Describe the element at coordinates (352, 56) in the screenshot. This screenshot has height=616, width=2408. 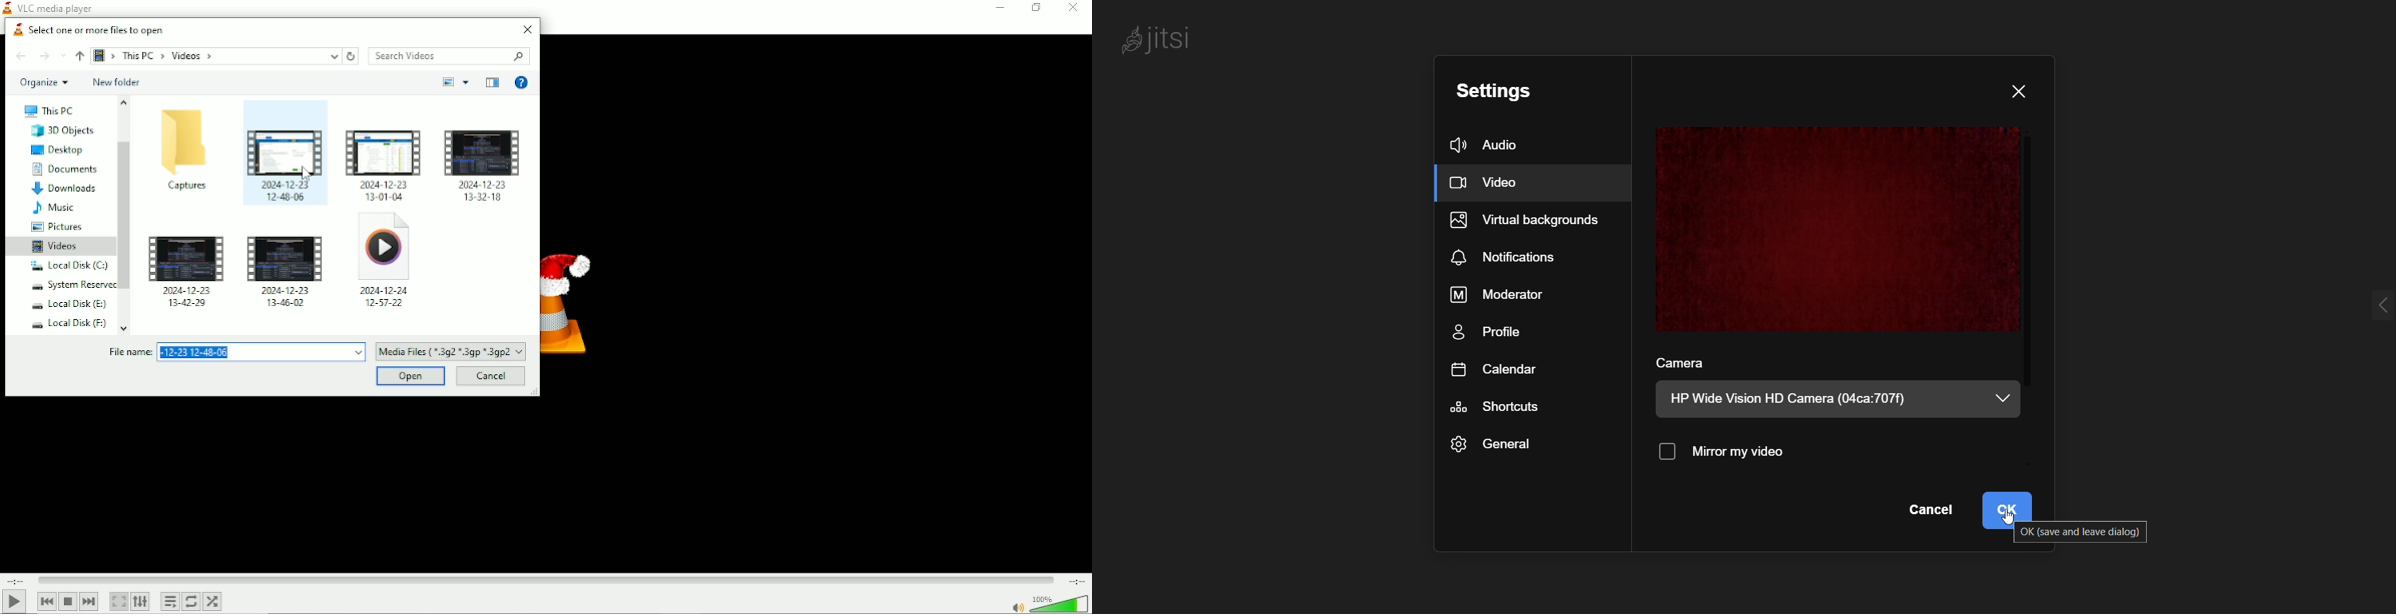
I see `Refresh` at that location.